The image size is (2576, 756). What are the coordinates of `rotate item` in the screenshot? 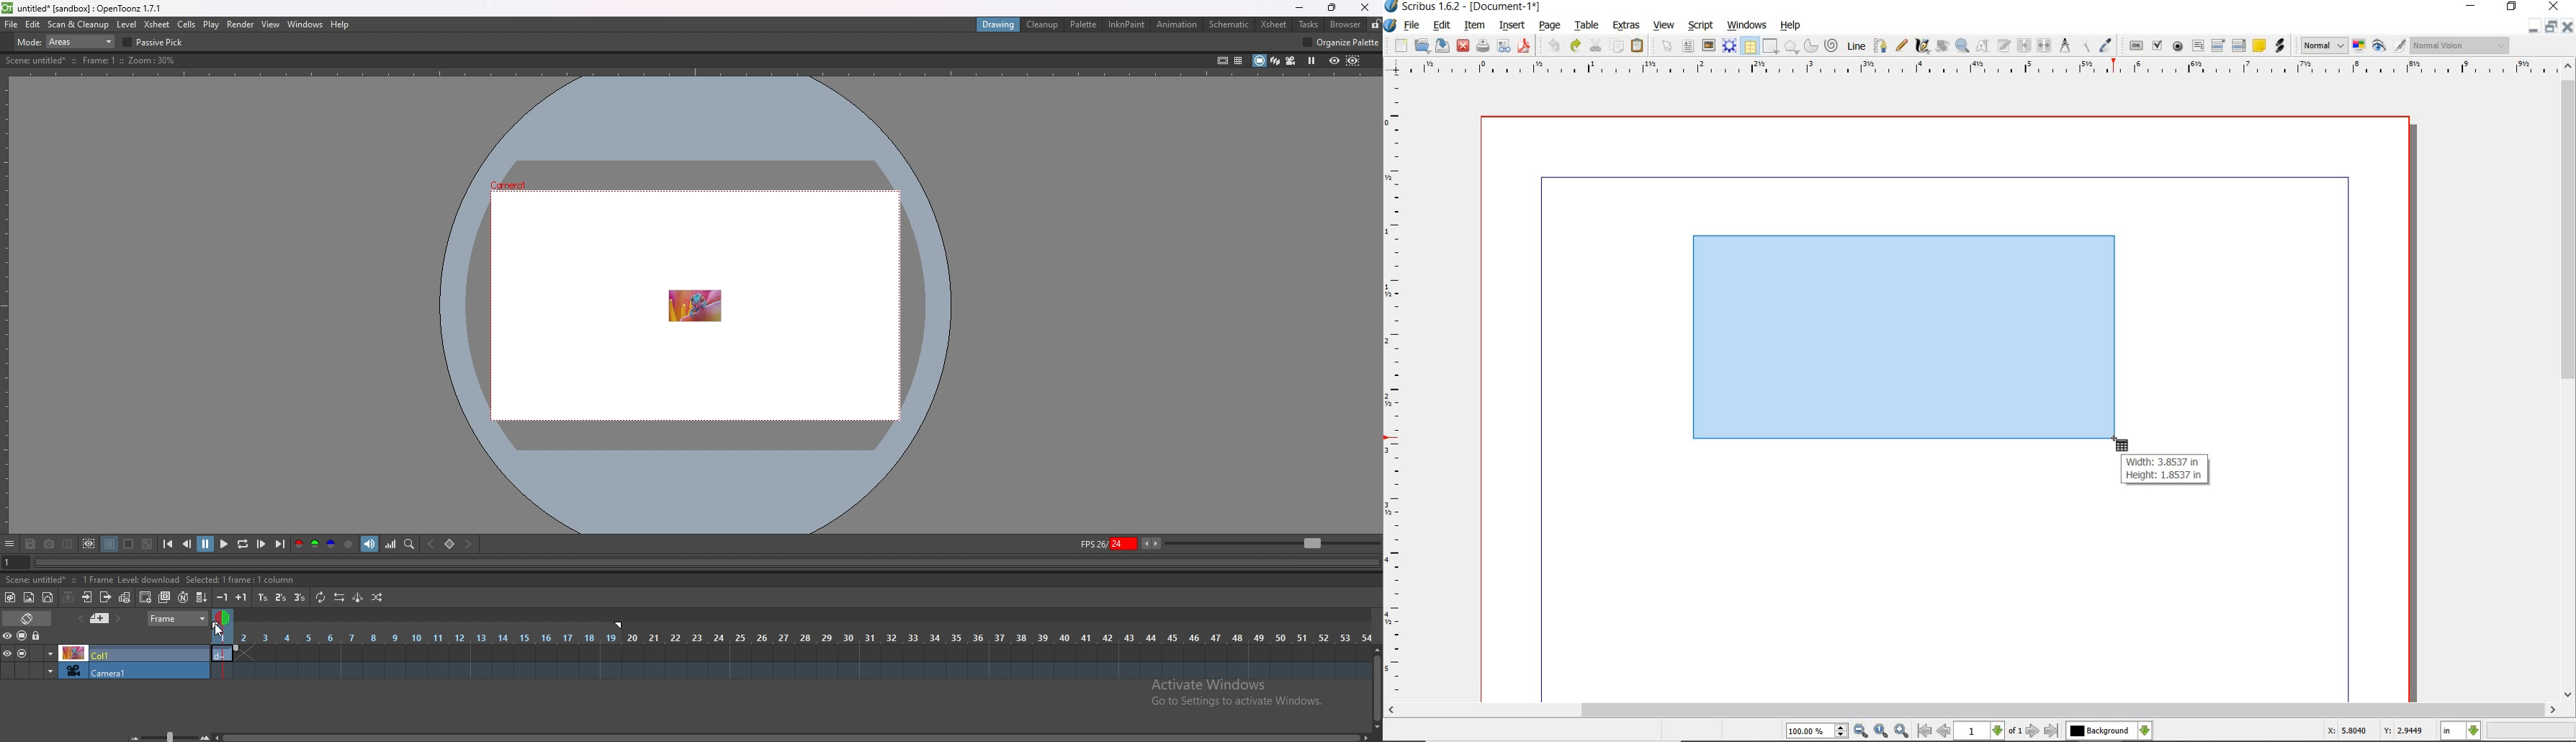 It's located at (1941, 47).